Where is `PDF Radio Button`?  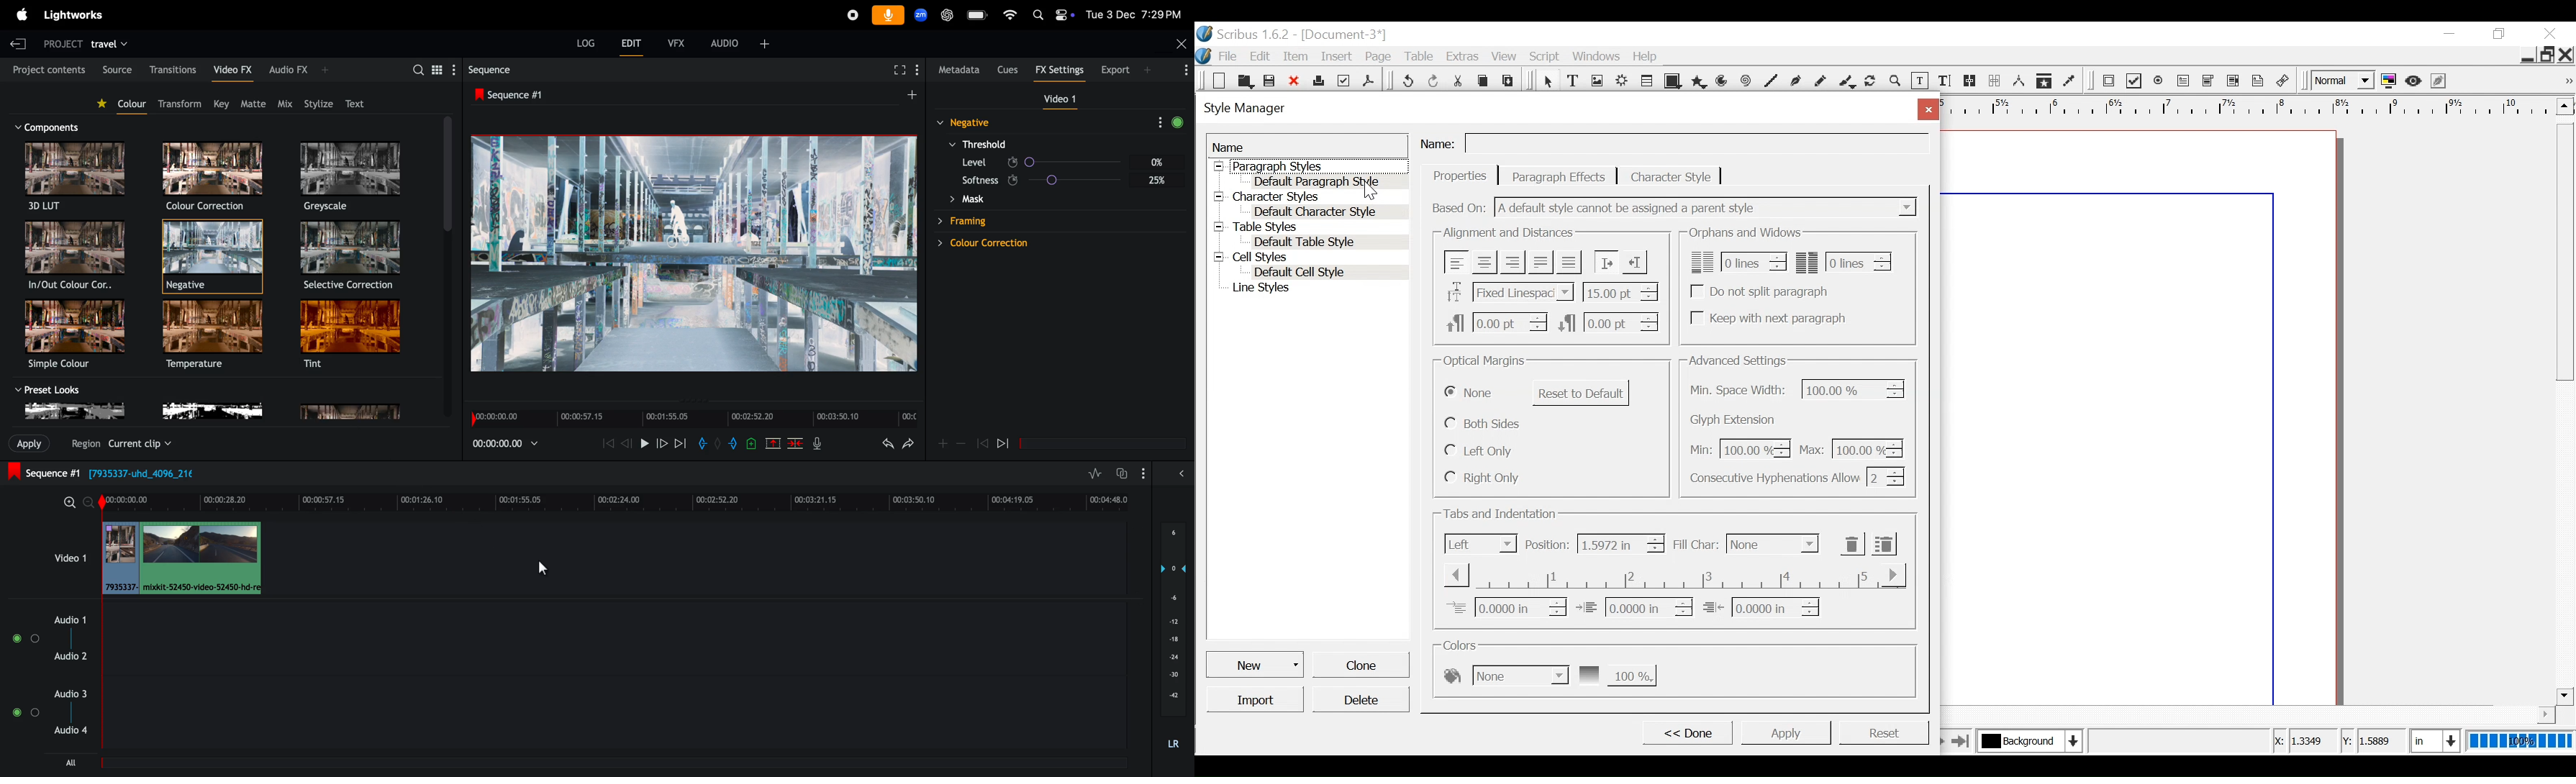 PDF Radio Button is located at coordinates (2159, 81).